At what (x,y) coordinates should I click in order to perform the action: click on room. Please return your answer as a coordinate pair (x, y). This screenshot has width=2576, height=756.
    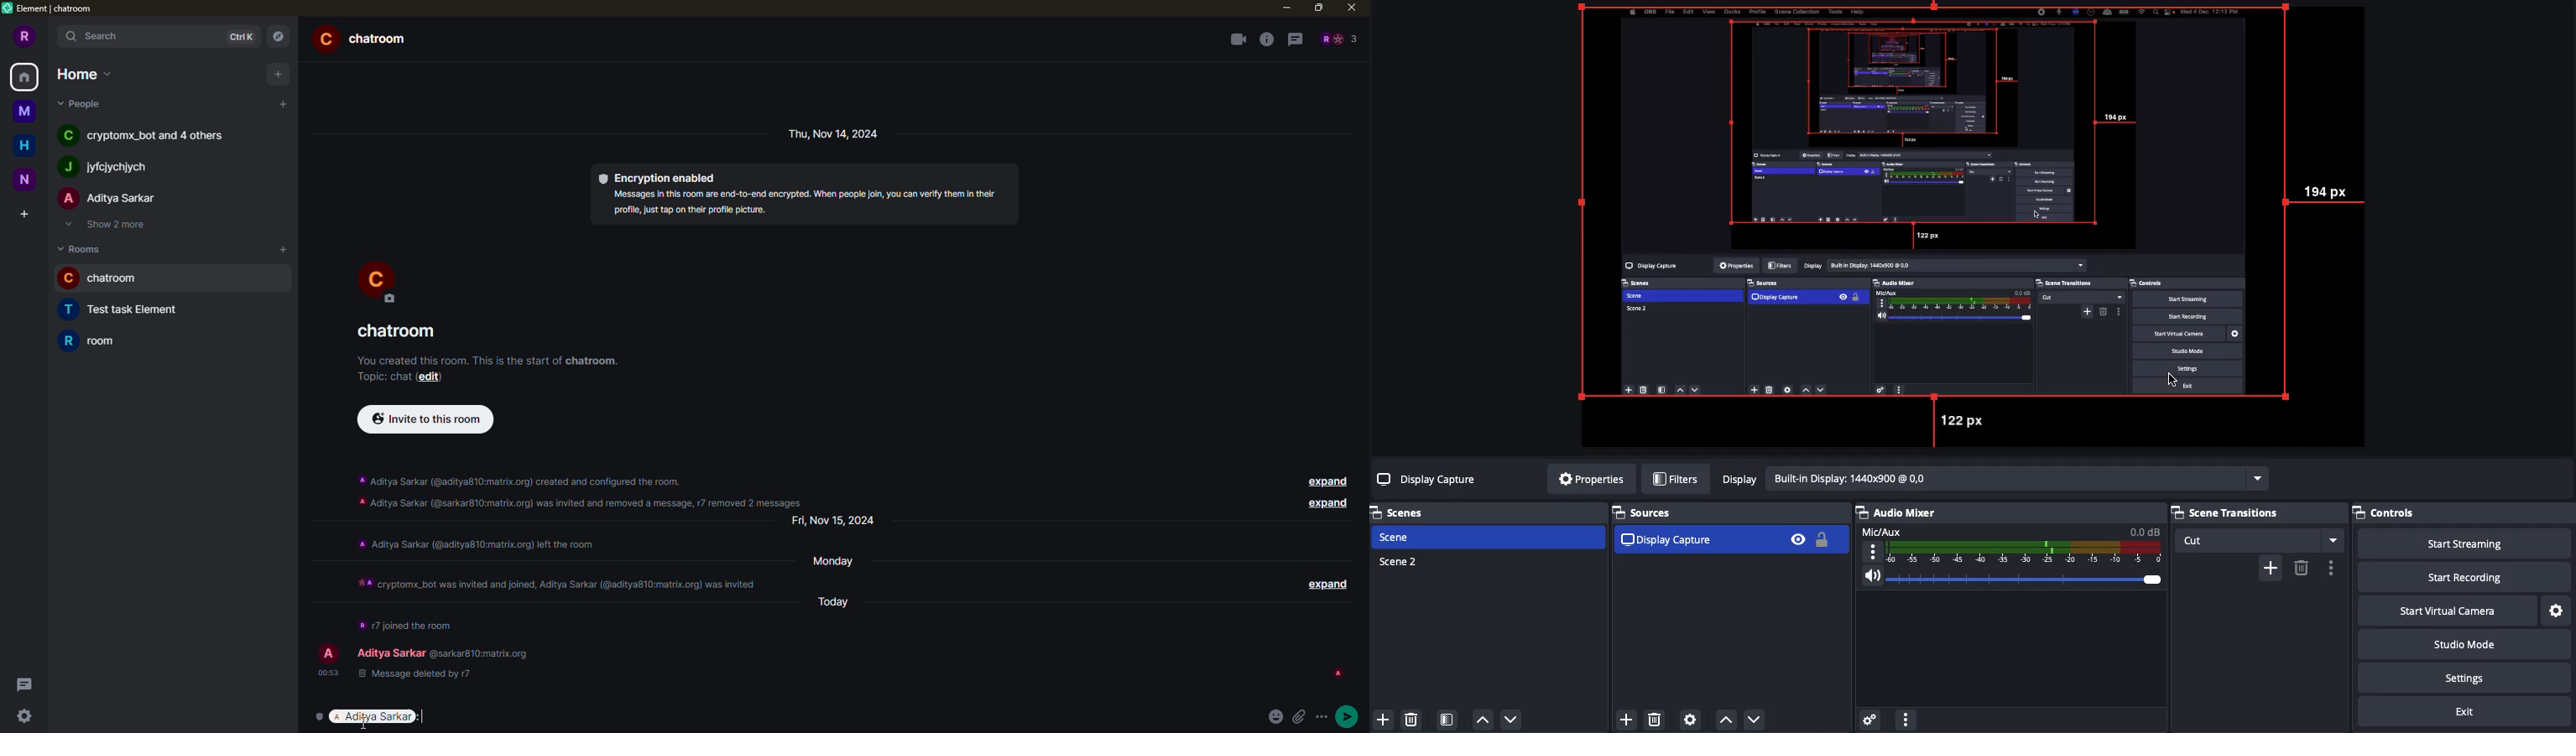
    Looking at the image, I should click on (107, 279).